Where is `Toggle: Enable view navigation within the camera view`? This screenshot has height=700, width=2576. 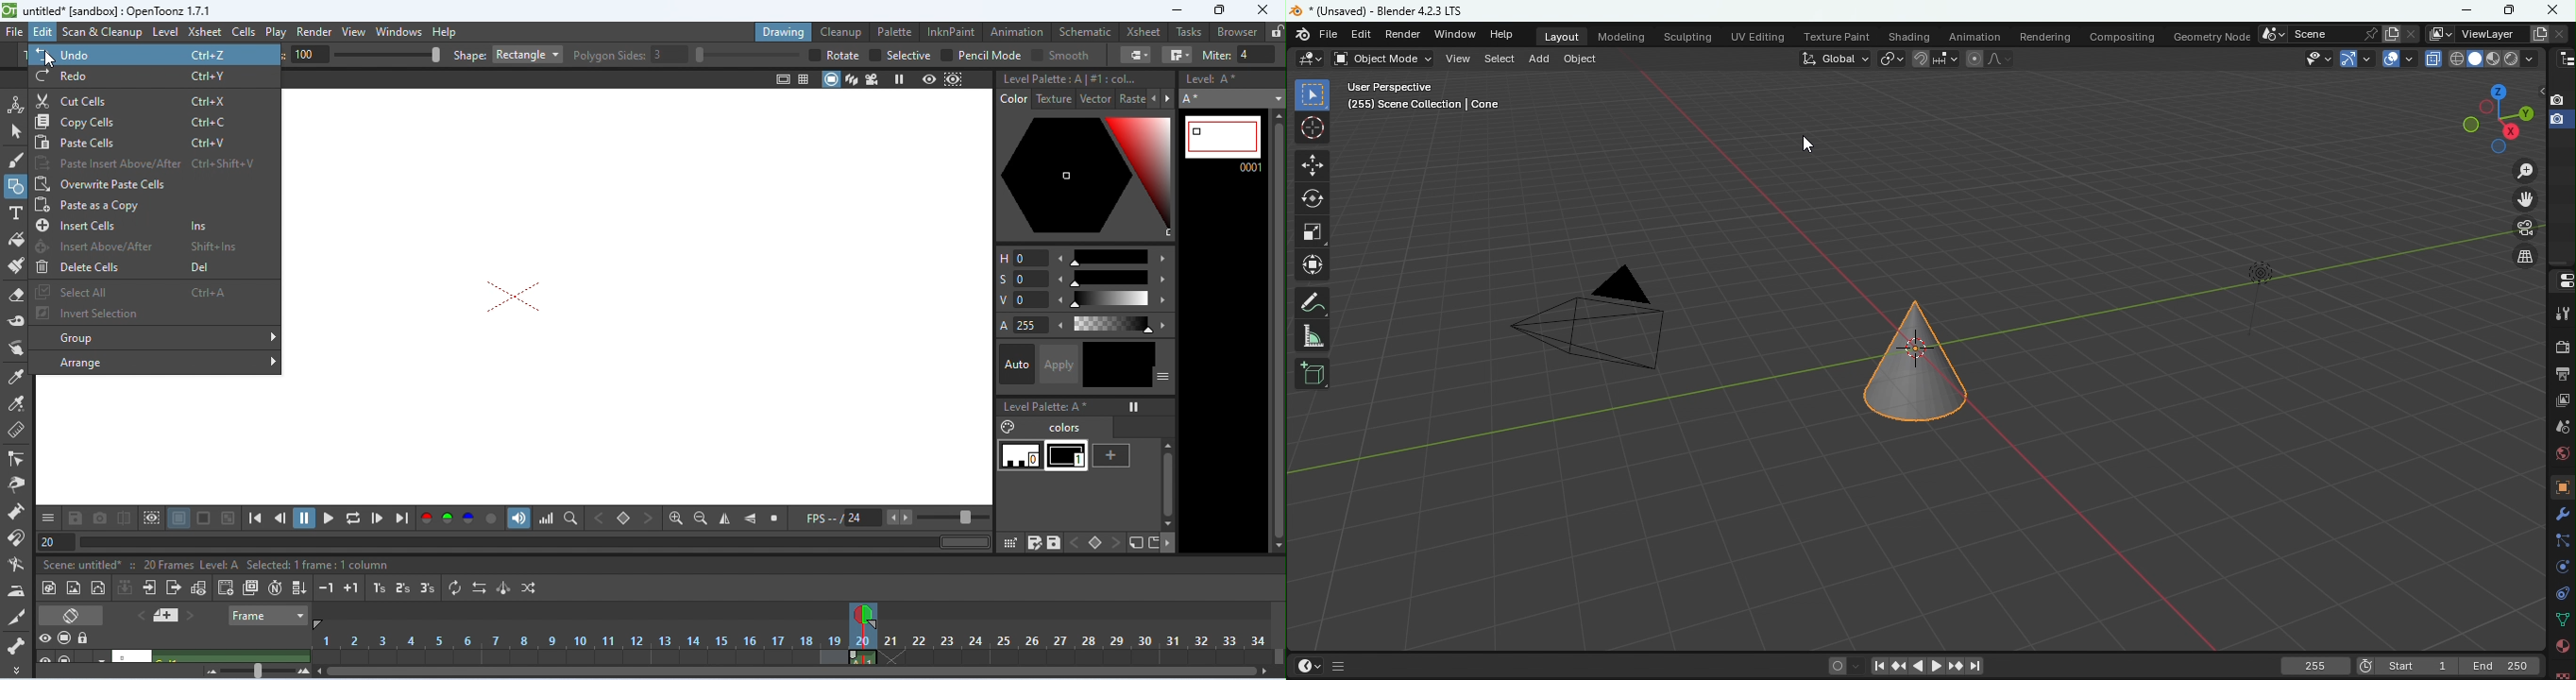 Toggle: Enable view navigation within the camera view is located at coordinates (2524, 257).